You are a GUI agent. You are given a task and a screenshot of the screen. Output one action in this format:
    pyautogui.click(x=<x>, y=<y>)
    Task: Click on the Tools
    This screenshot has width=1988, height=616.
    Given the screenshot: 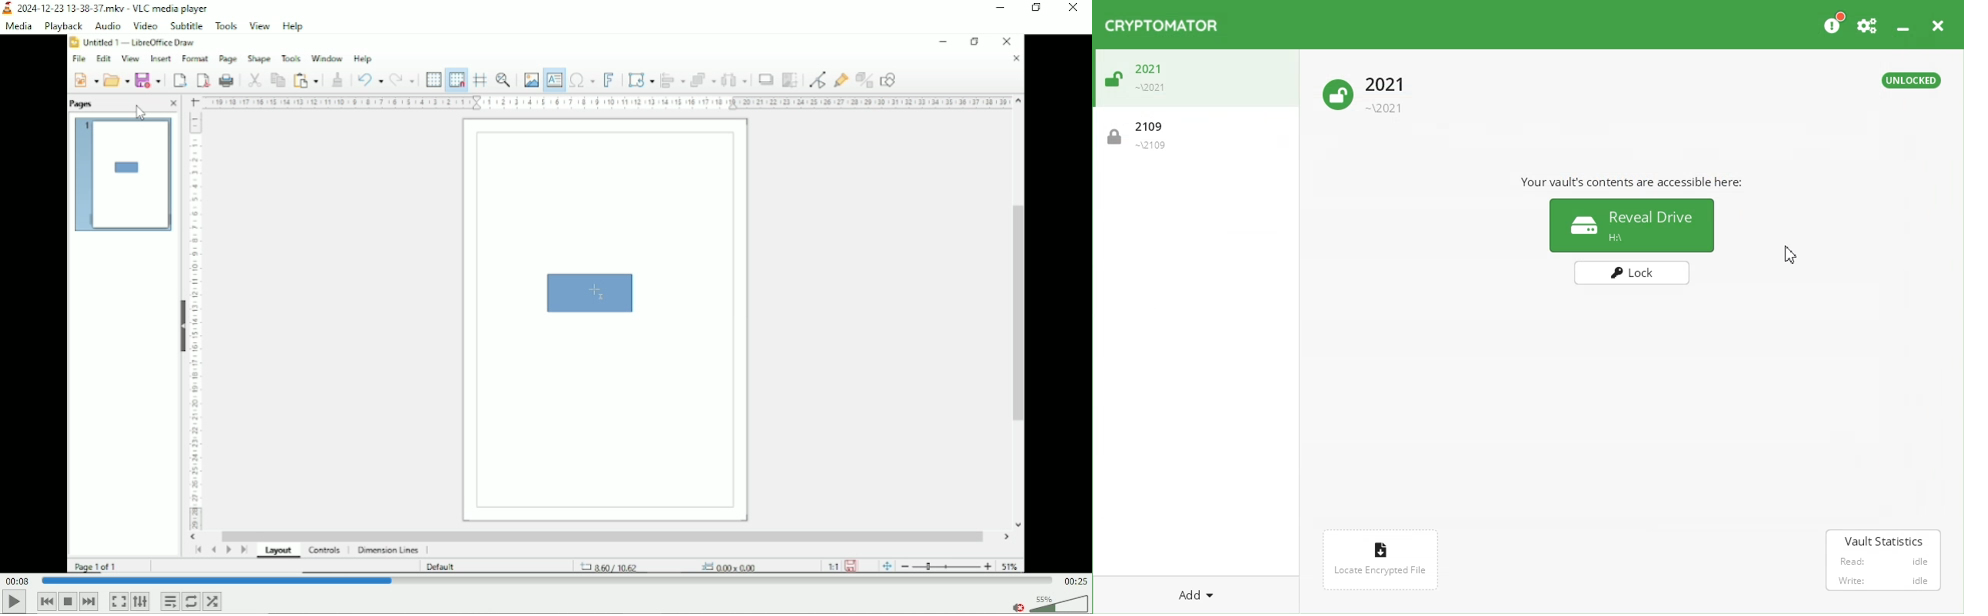 What is the action you would take?
    pyautogui.click(x=226, y=25)
    